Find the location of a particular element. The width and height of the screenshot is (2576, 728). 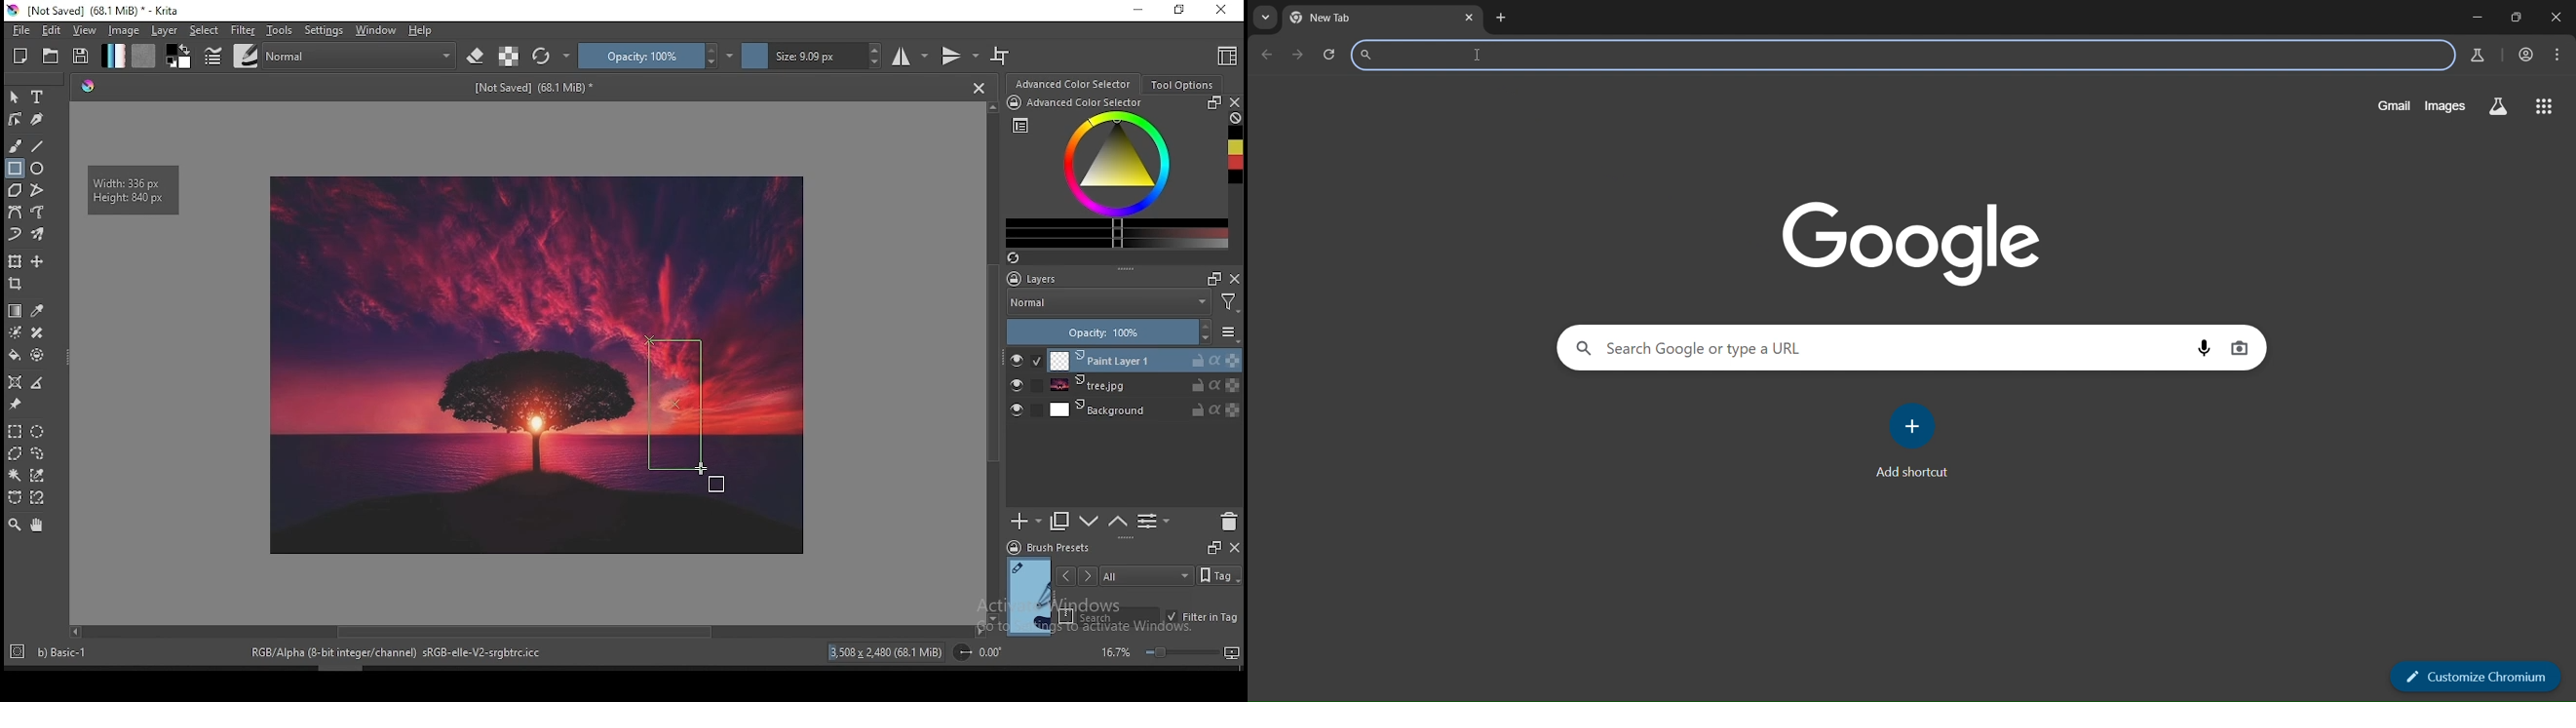

opacity is located at coordinates (656, 56).